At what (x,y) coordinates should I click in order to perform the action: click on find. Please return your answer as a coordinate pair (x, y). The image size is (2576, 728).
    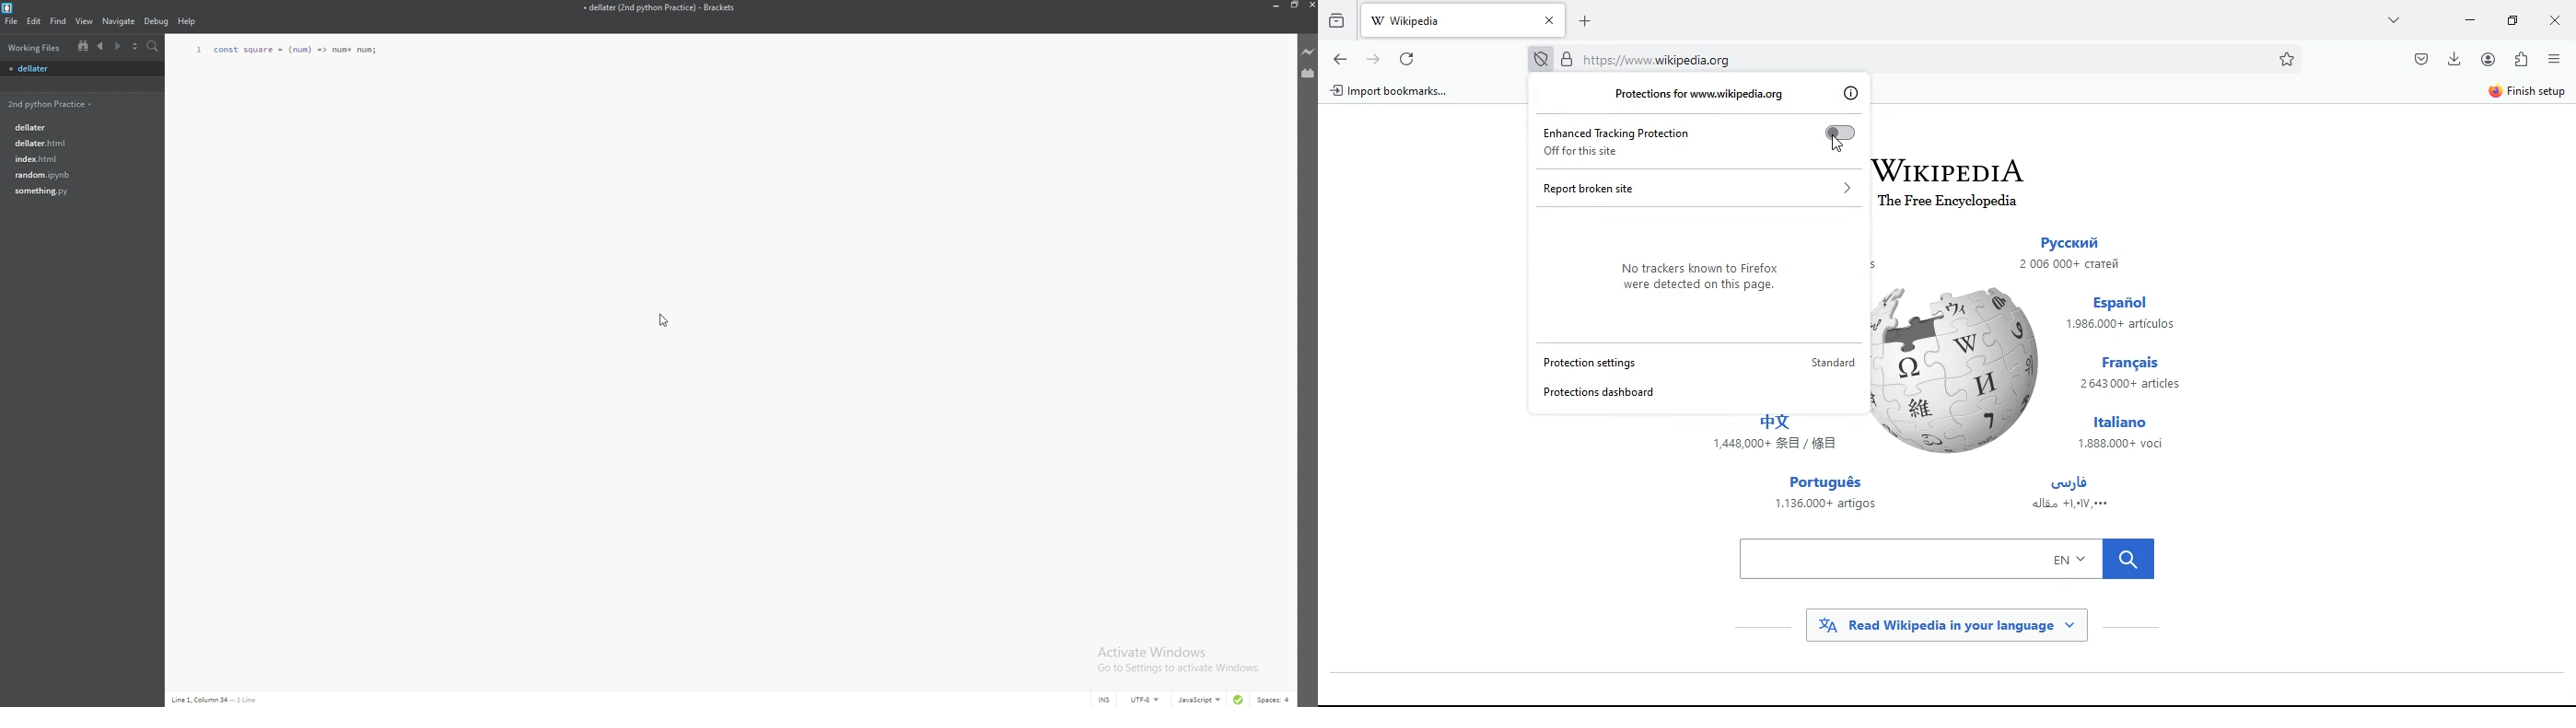
    Looking at the image, I should click on (58, 21).